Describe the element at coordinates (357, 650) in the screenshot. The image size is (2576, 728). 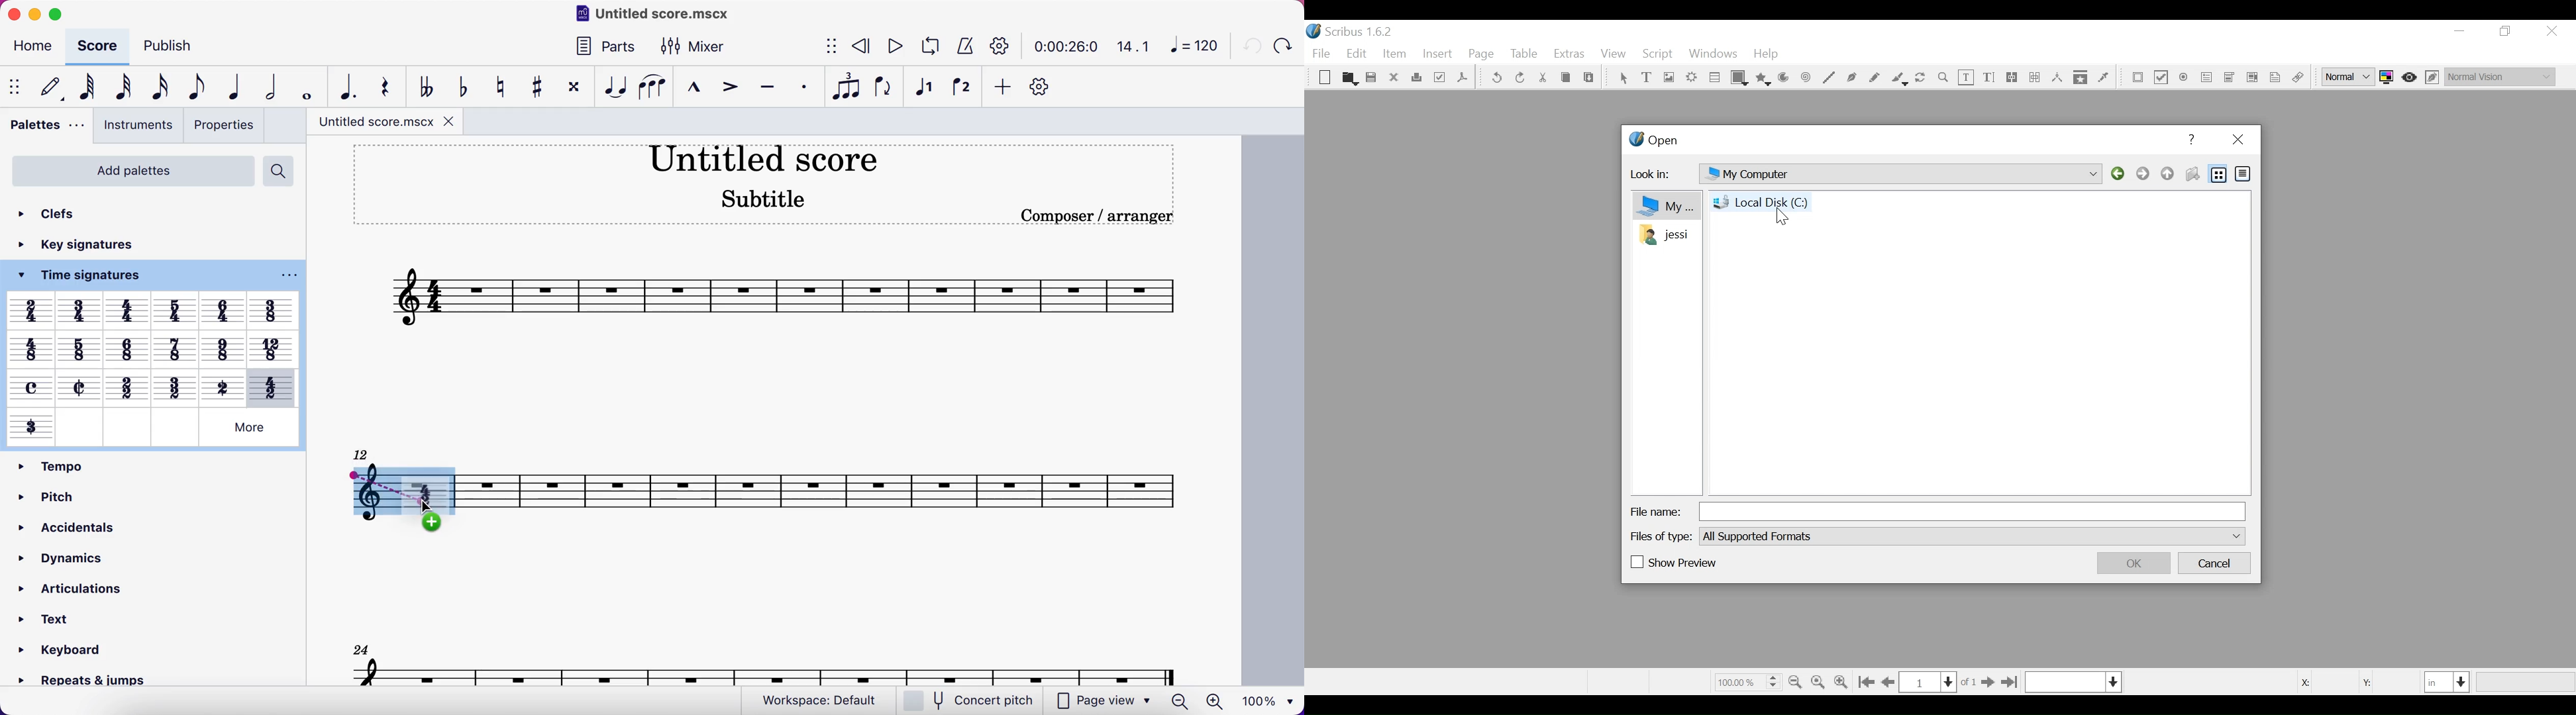
I see `24` at that location.